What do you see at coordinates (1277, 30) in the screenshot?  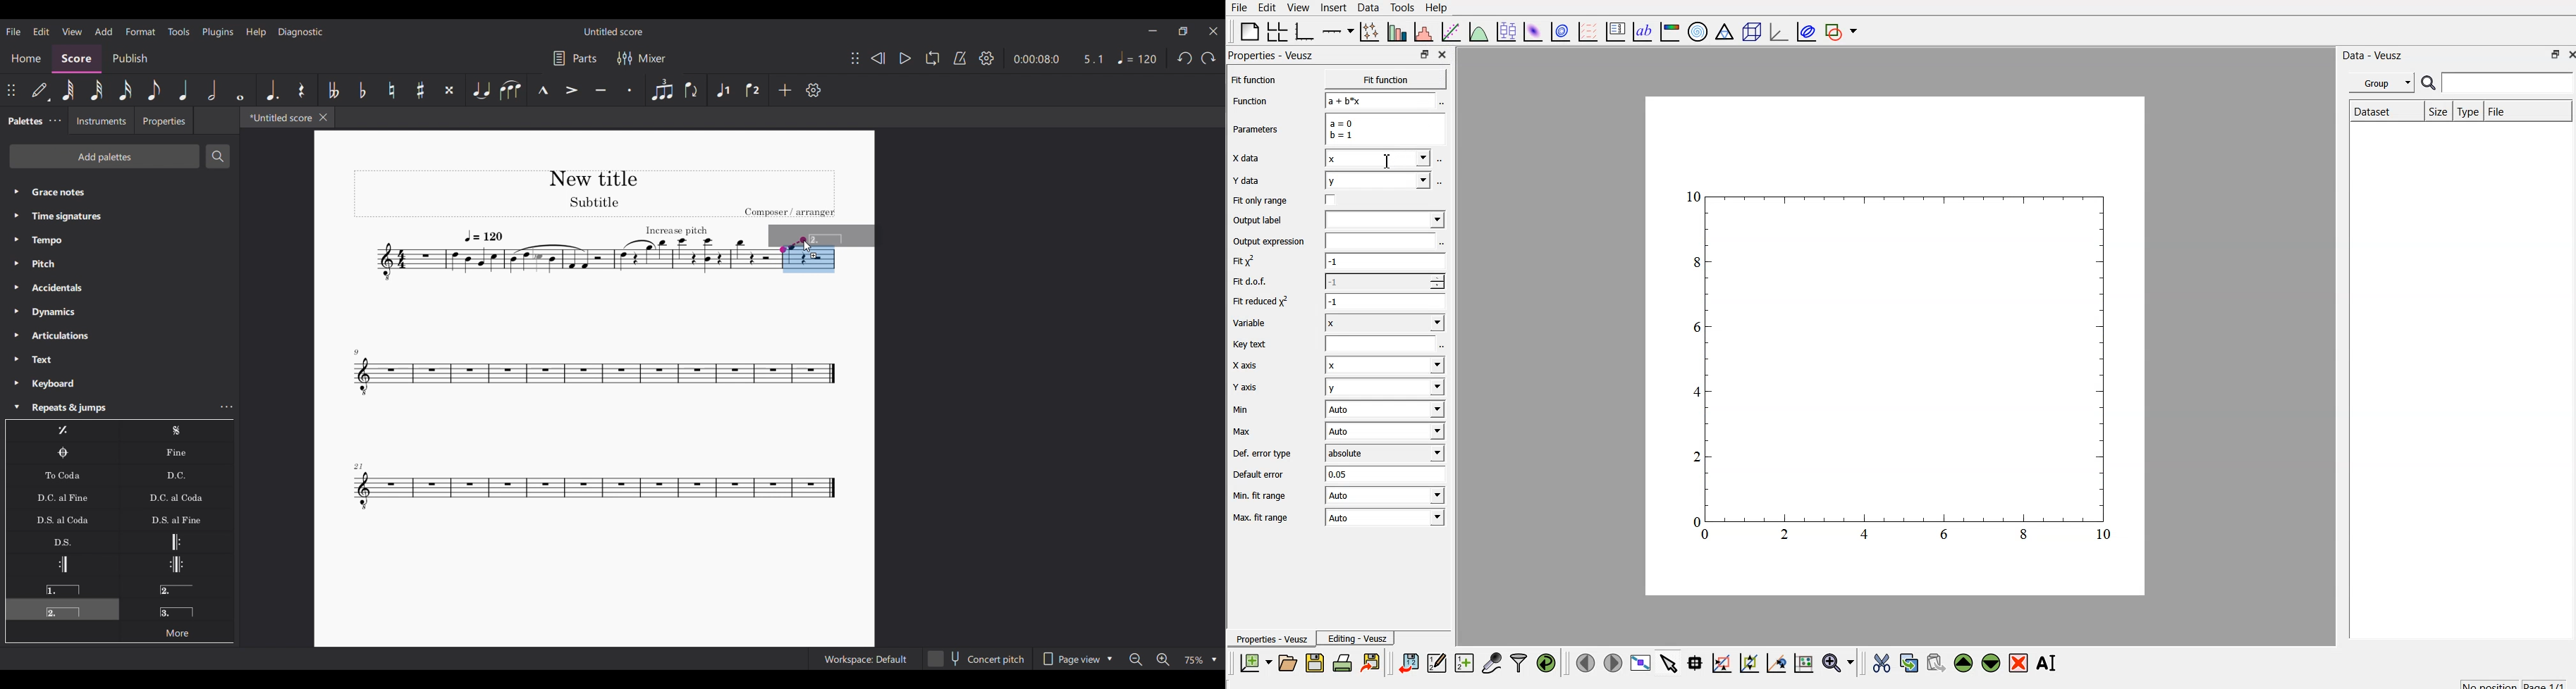 I see `arrange graphs in a grid` at bounding box center [1277, 30].